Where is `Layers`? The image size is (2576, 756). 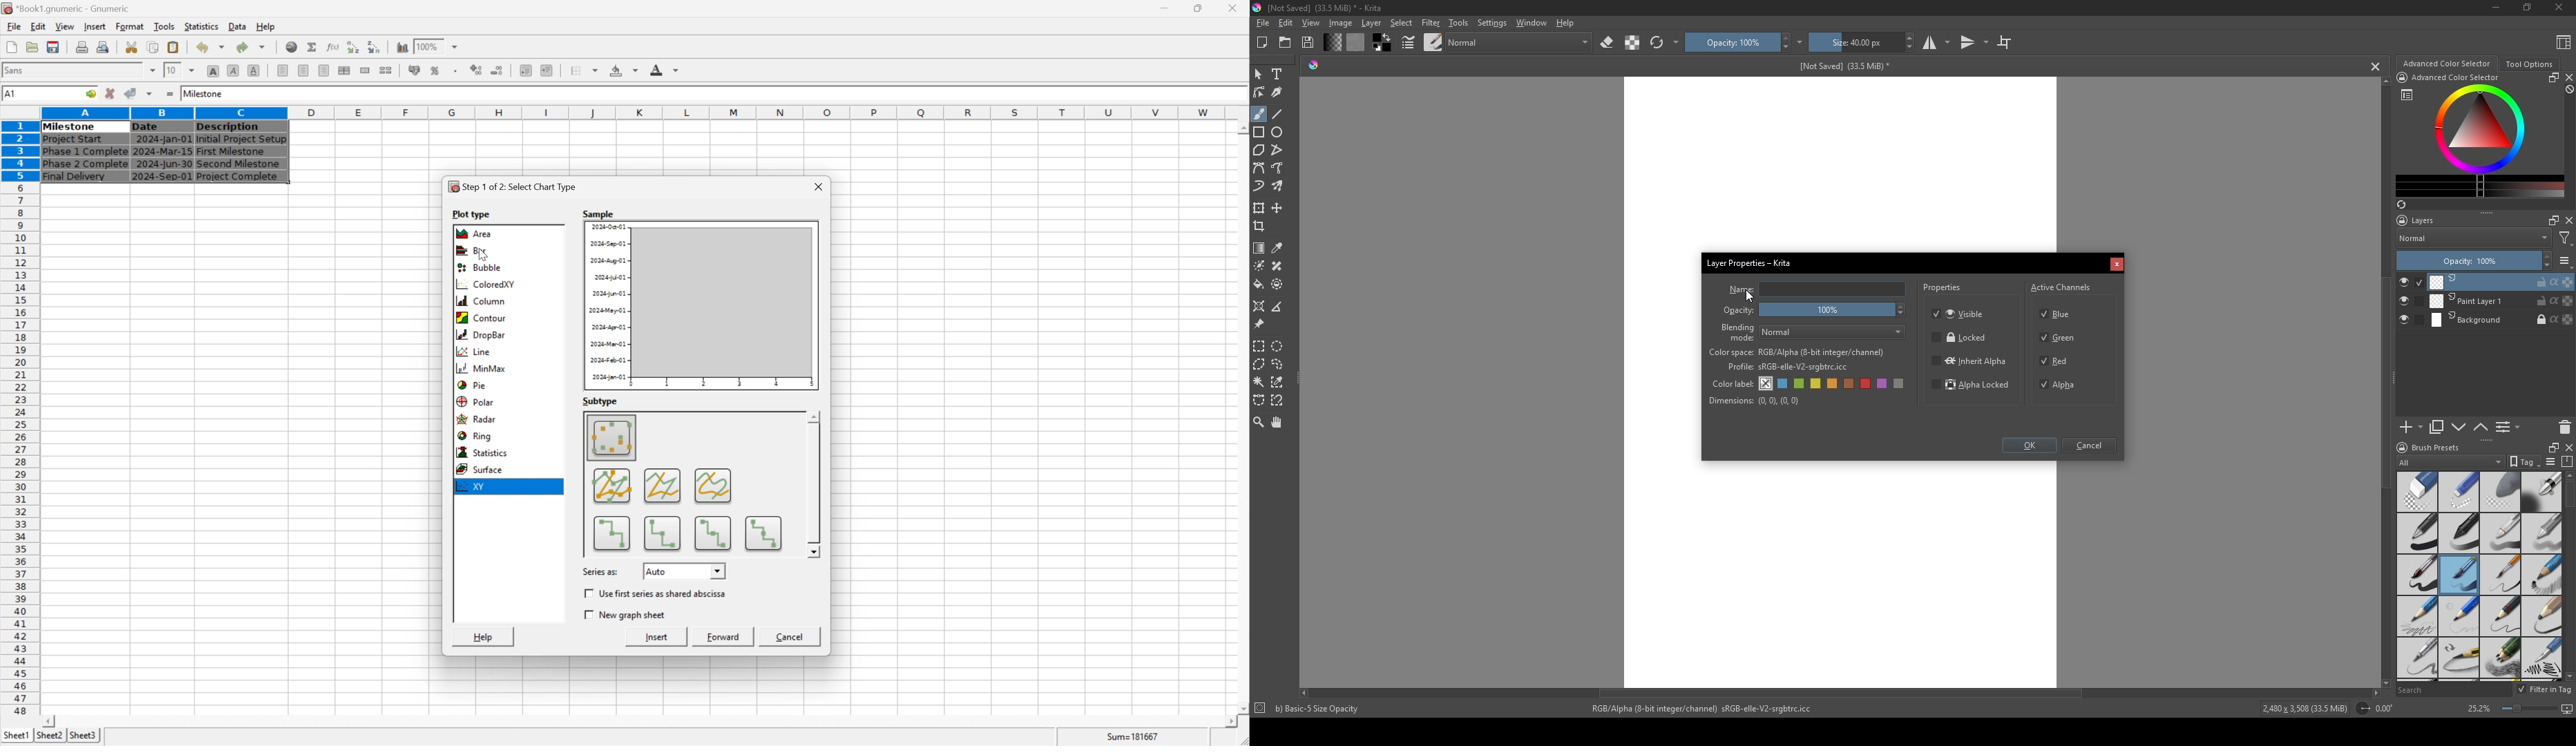
Layers is located at coordinates (2419, 220).